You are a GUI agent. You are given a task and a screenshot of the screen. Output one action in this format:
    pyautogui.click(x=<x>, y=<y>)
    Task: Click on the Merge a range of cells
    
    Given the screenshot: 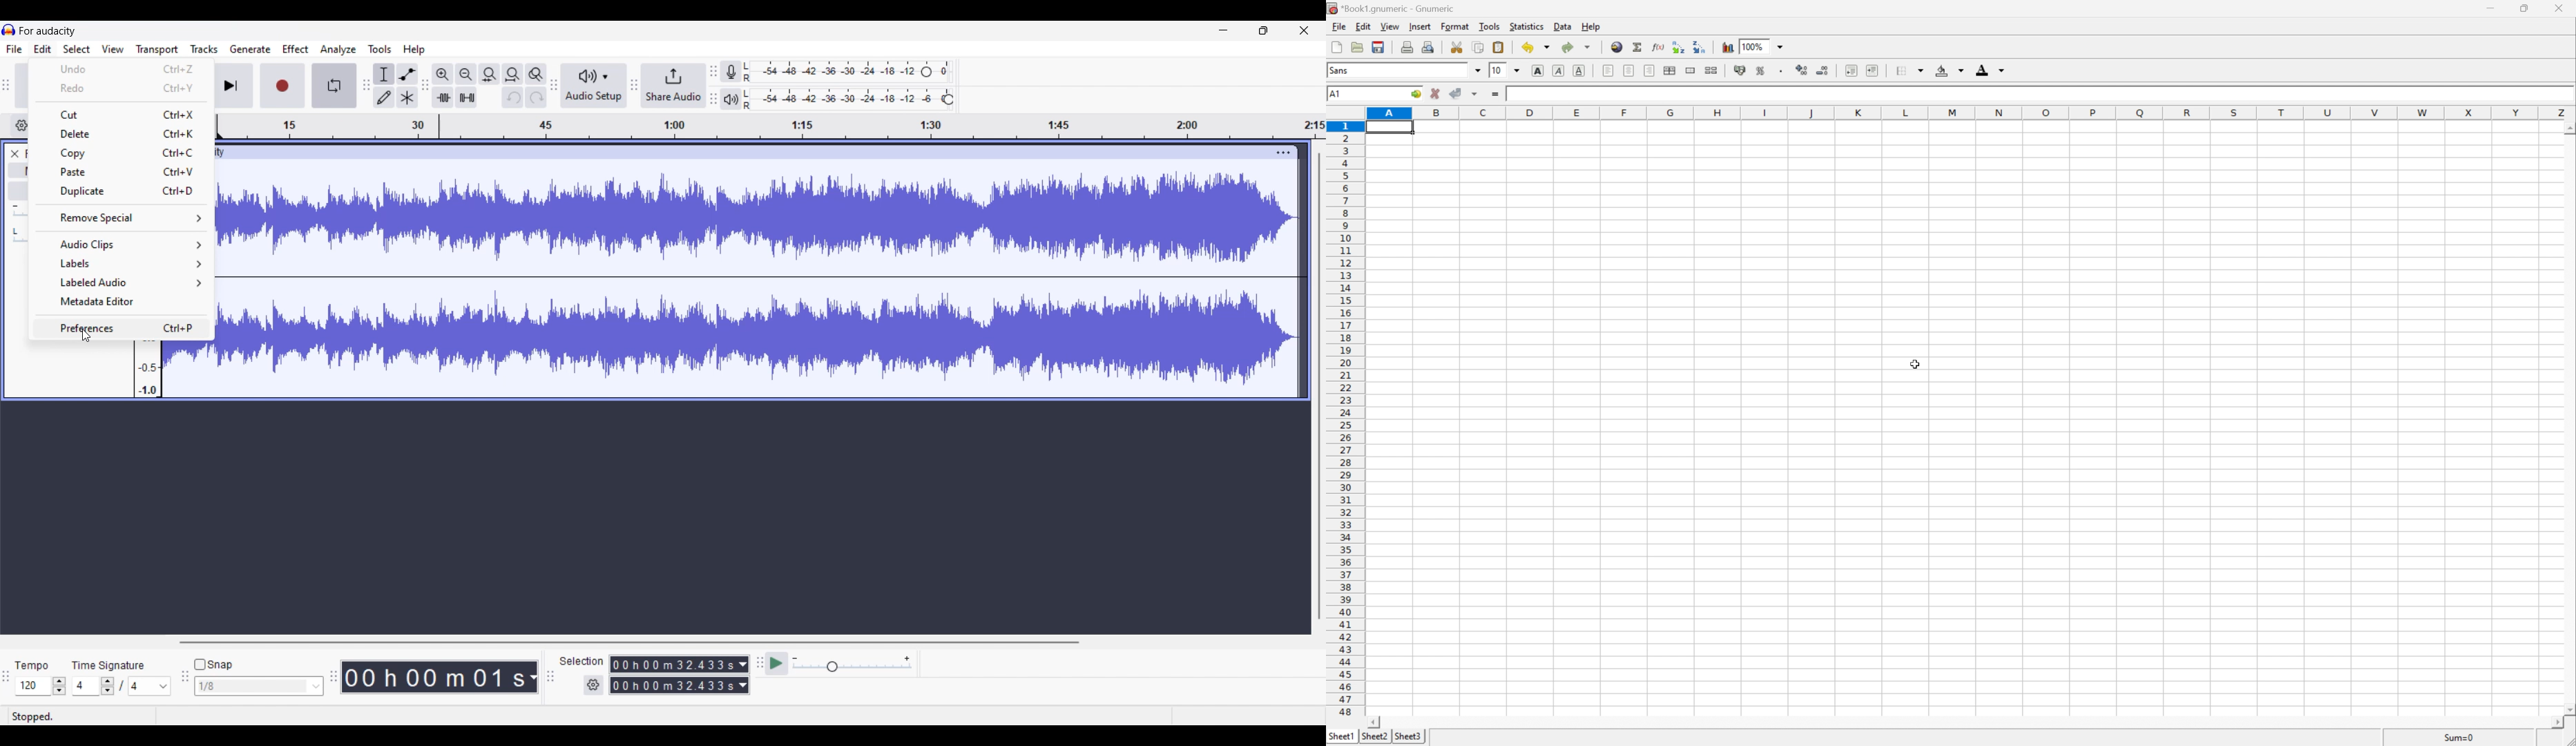 What is the action you would take?
    pyautogui.click(x=1690, y=71)
    